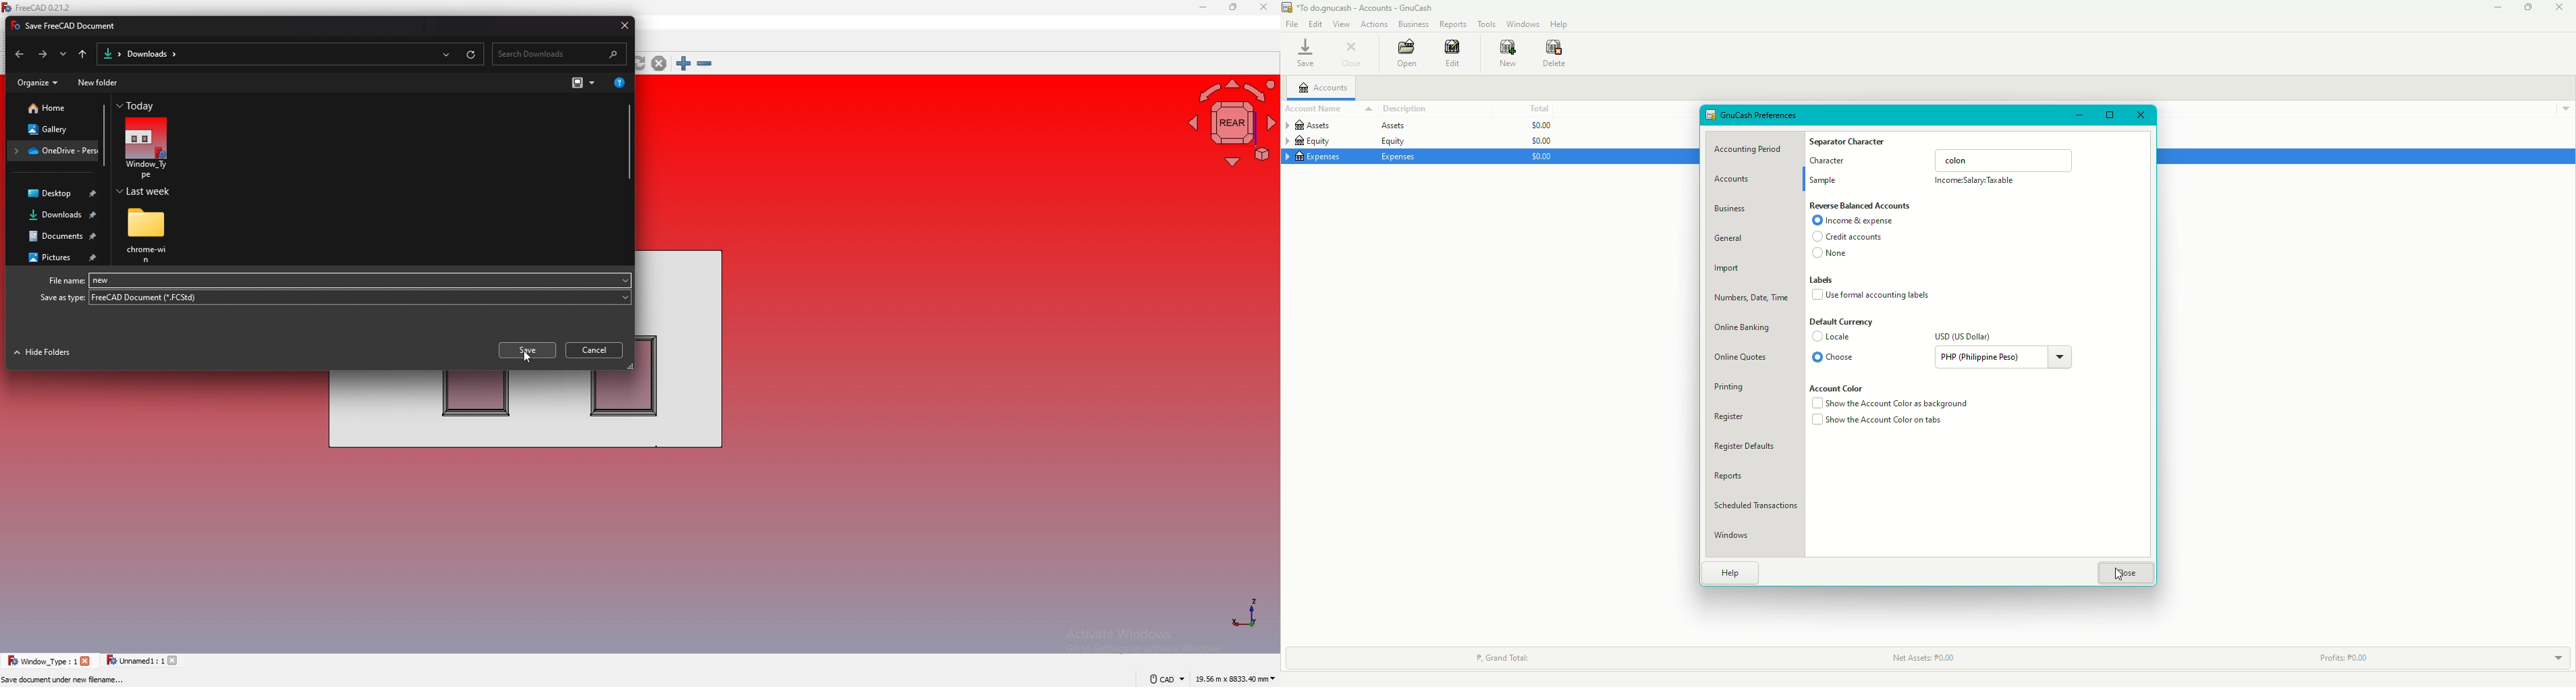 This screenshot has width=2576, height=700. I want to click on Windows, so click(1523, 24).